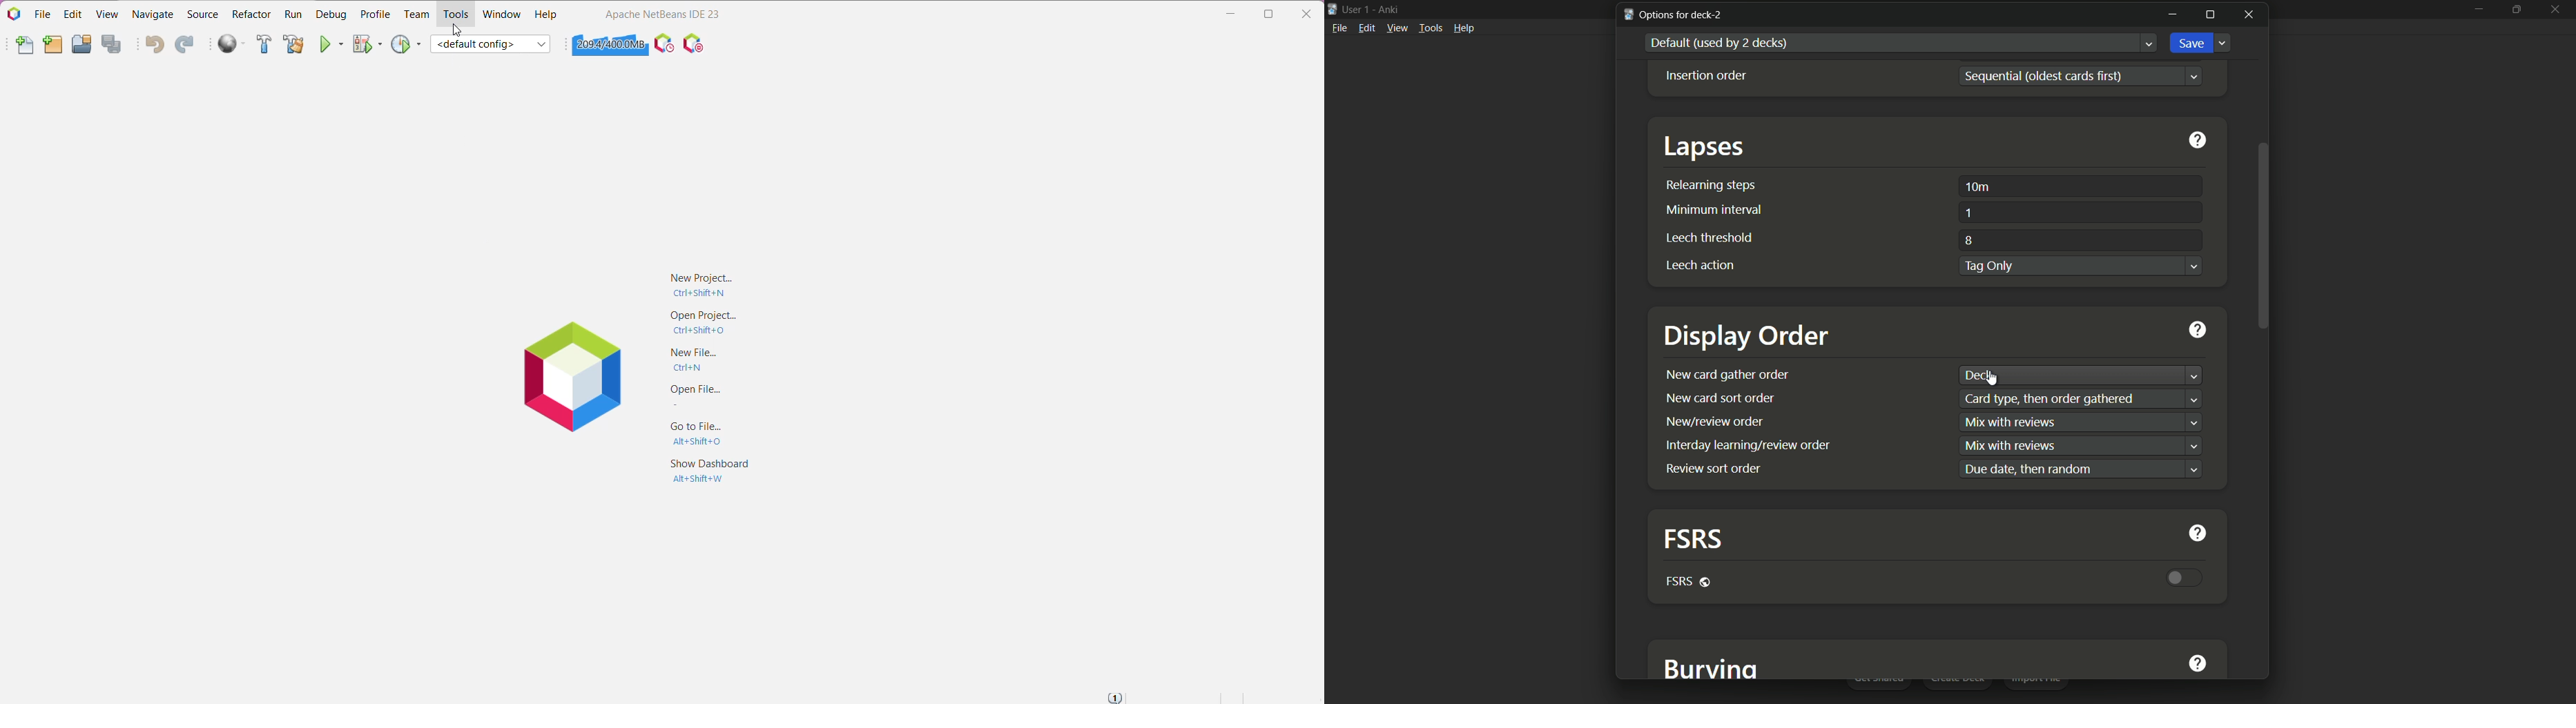 Image resolution: width=2576 pixels, height=728 pixels. I want to click on save, so click(2192, 43).